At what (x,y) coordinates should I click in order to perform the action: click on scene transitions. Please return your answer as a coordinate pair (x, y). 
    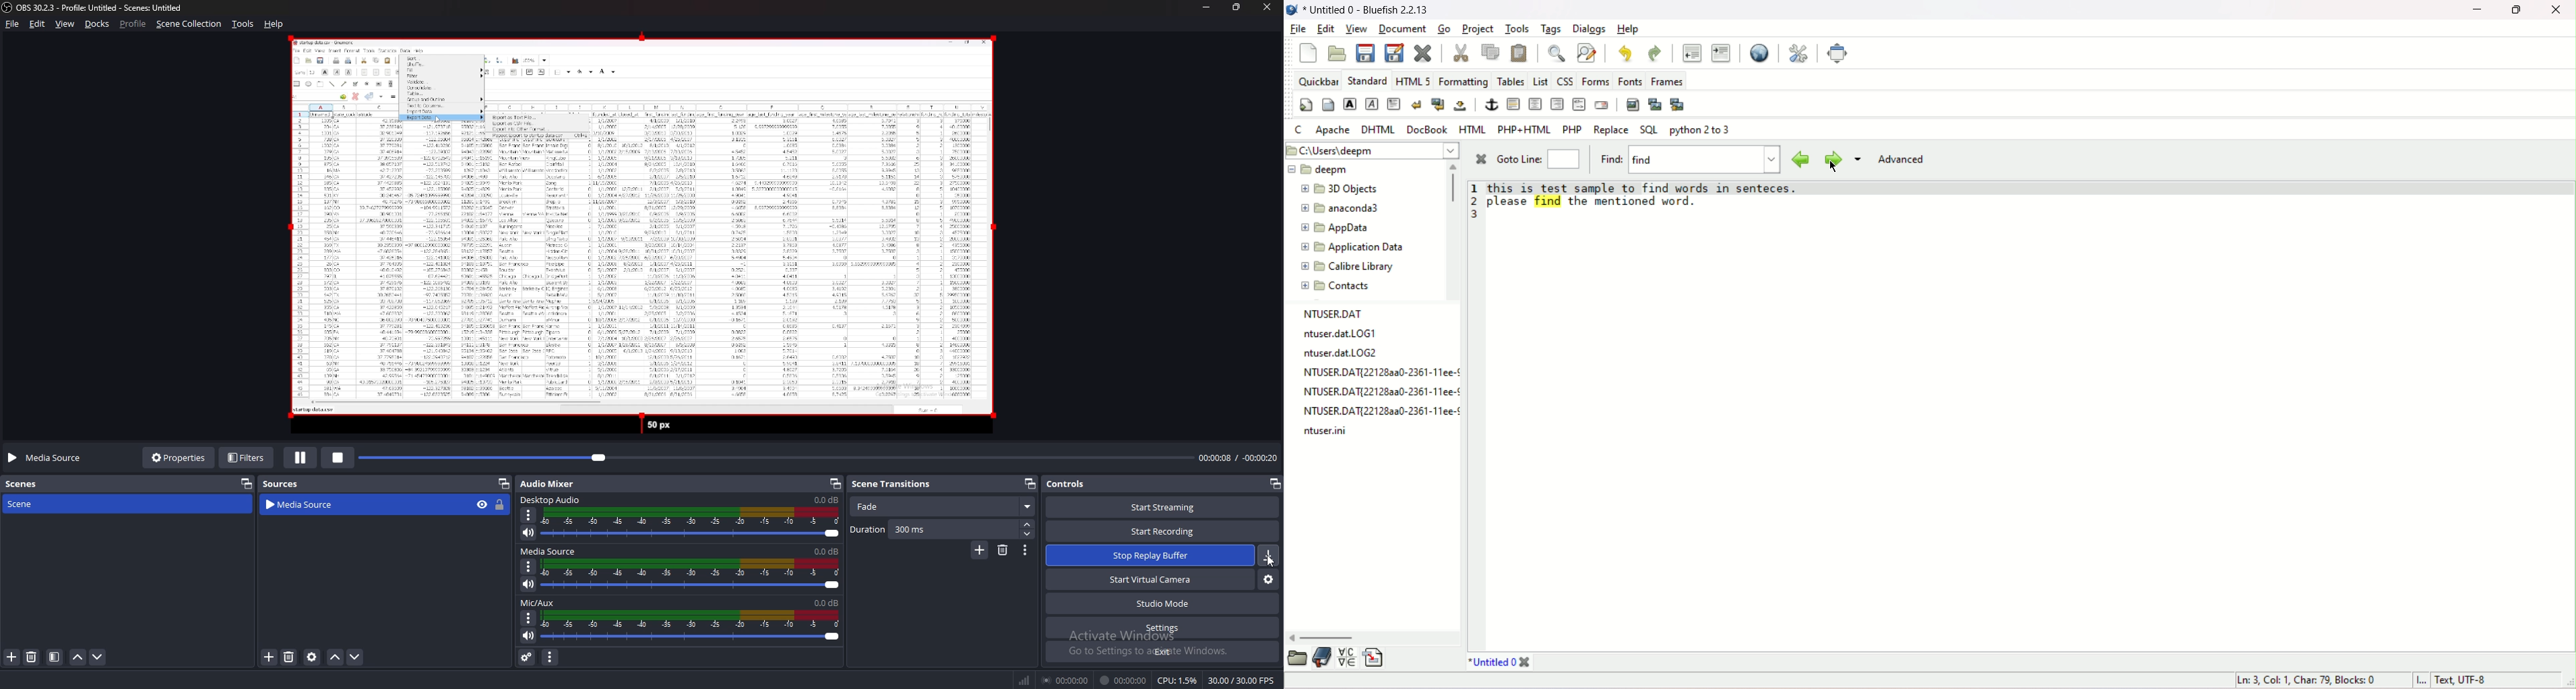
    Looking at the image, I should click on (900, 484).